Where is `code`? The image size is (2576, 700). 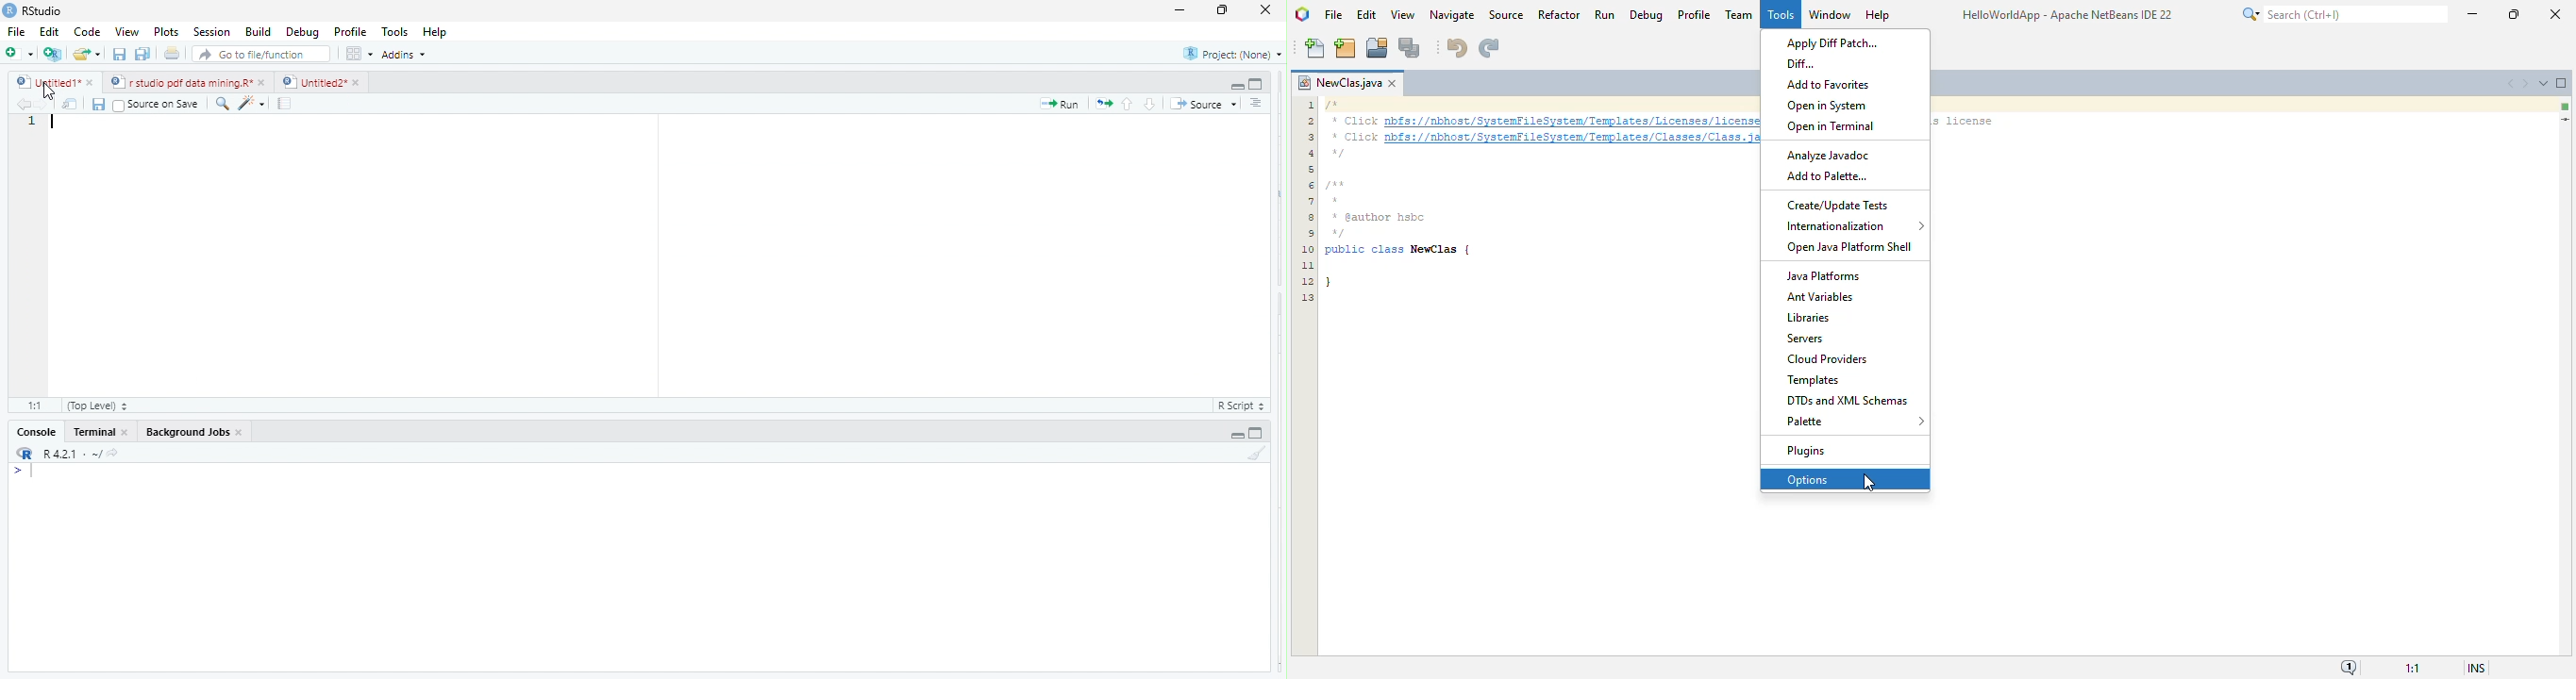
code is located at coordinates (88, 33).